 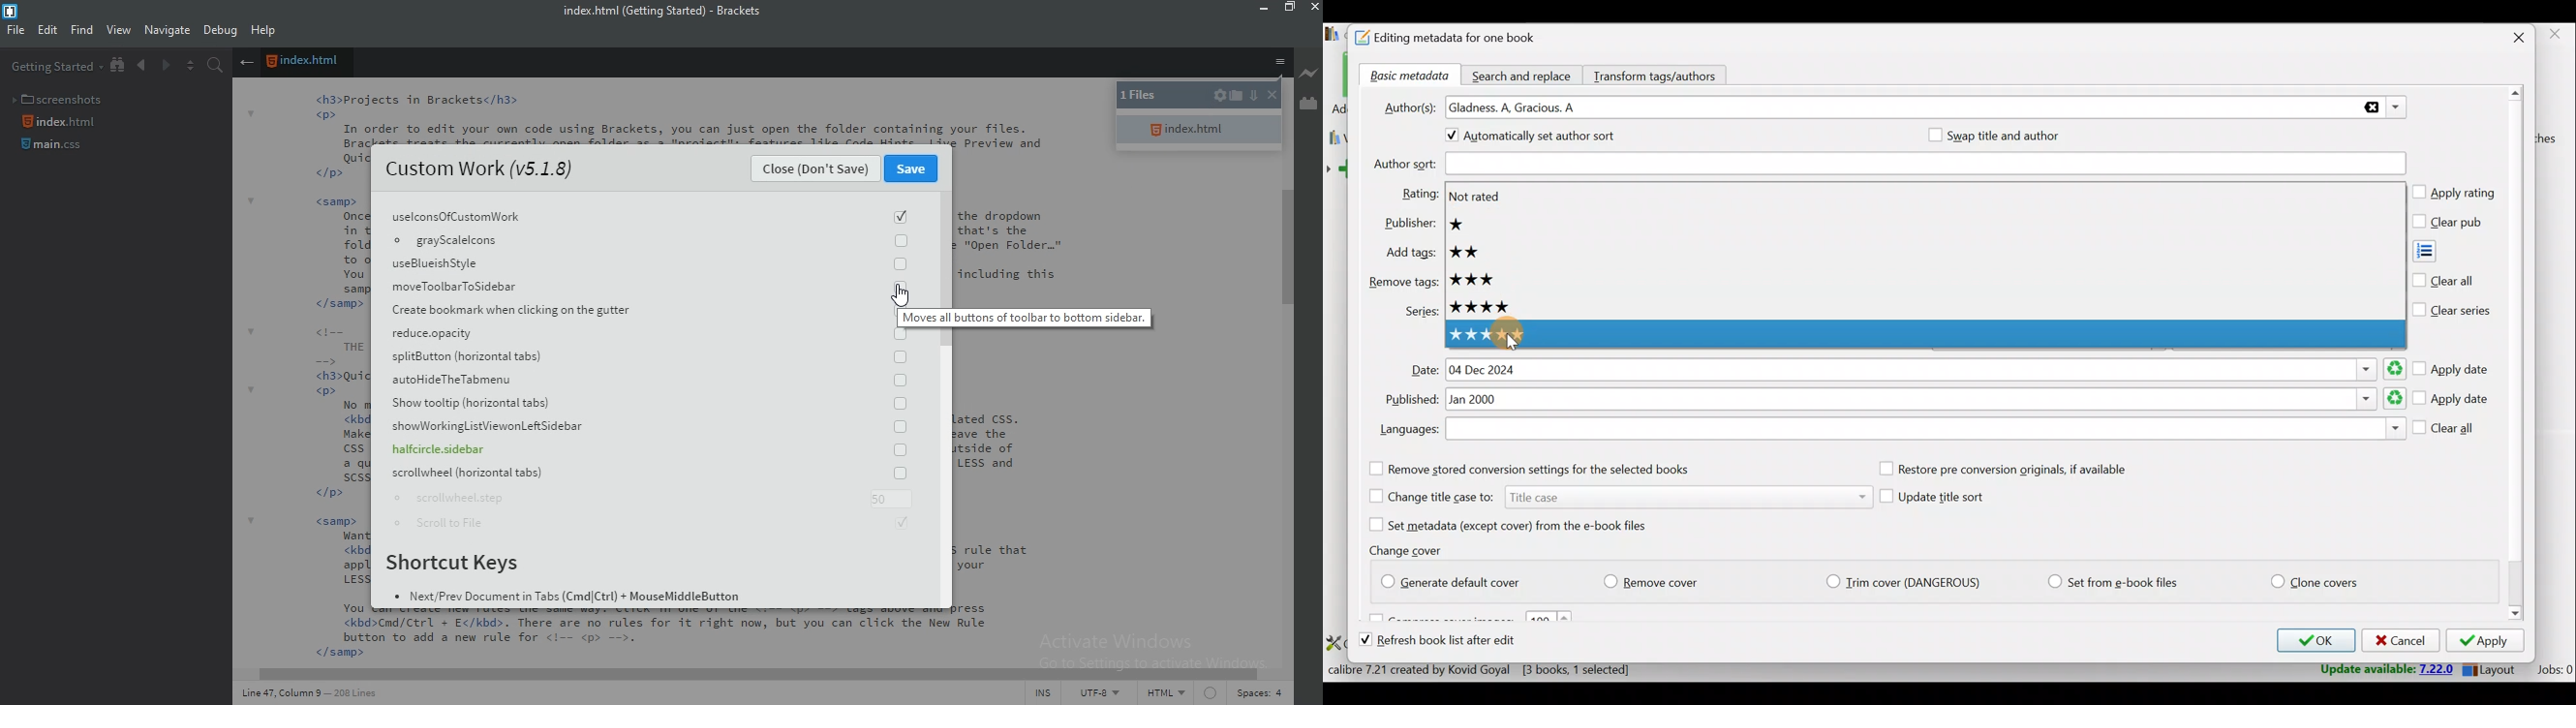 I want to click on uselconsOfCustomWork, so click(x=647, y=215).